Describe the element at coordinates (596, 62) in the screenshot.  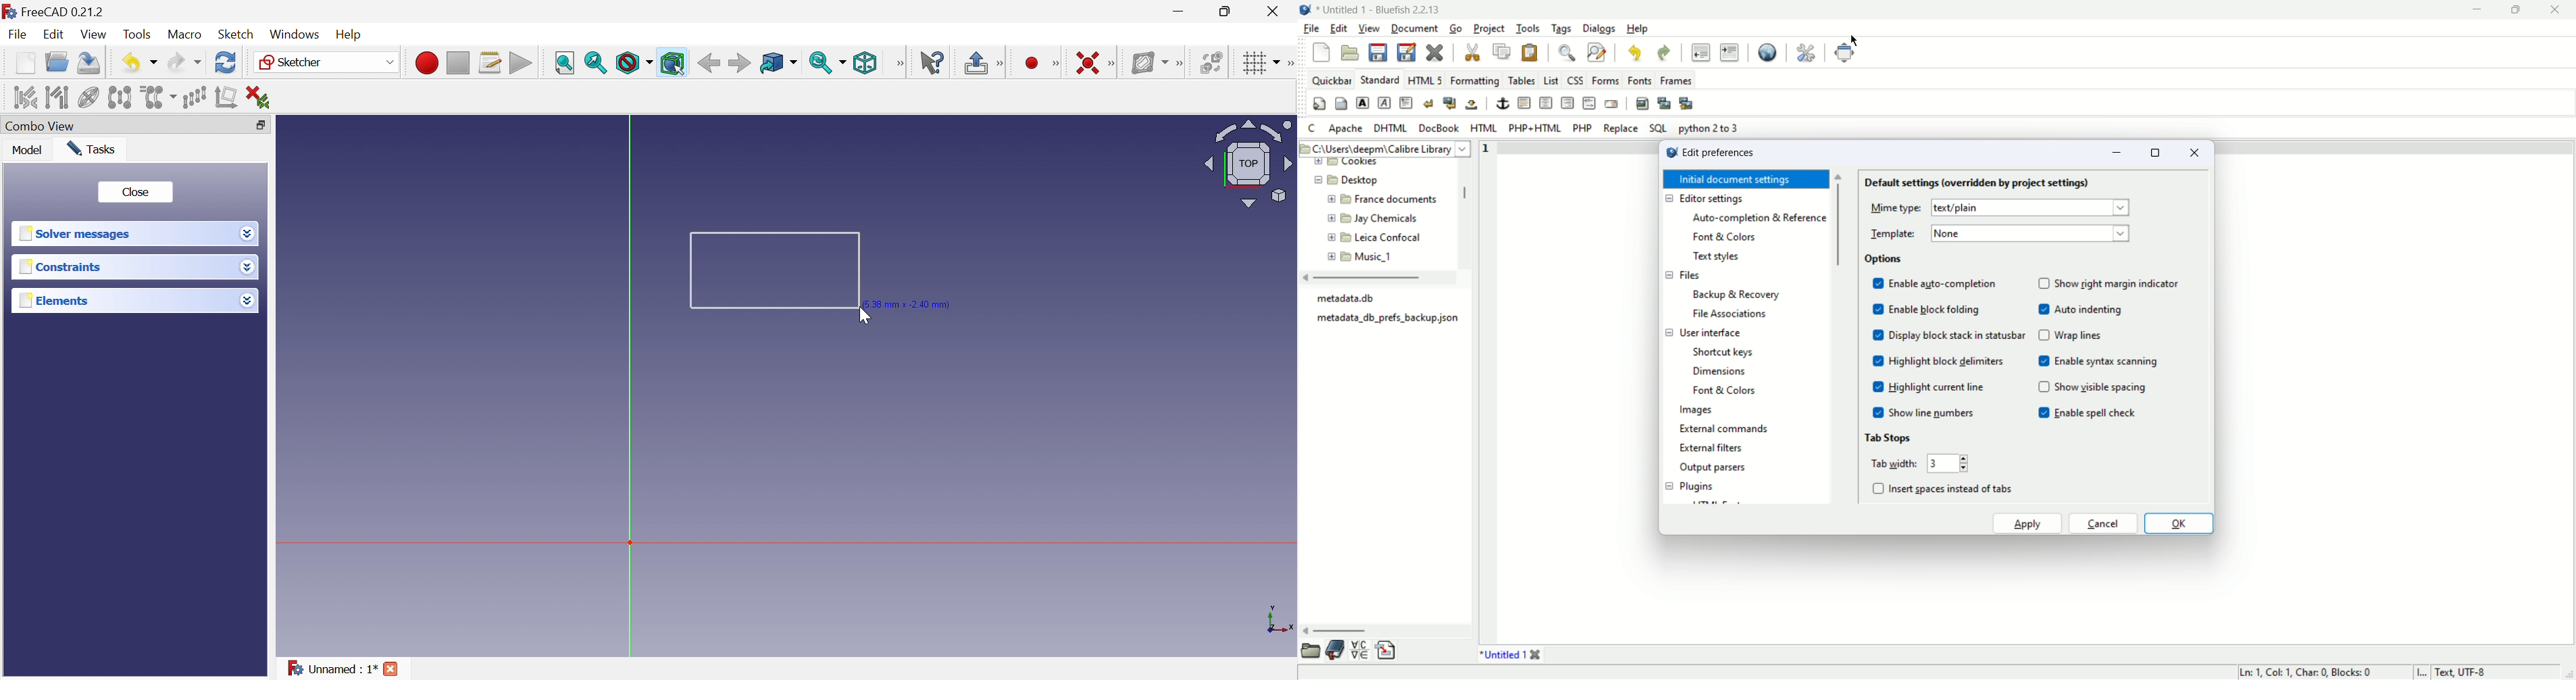
I see `Fit selection` at that location.